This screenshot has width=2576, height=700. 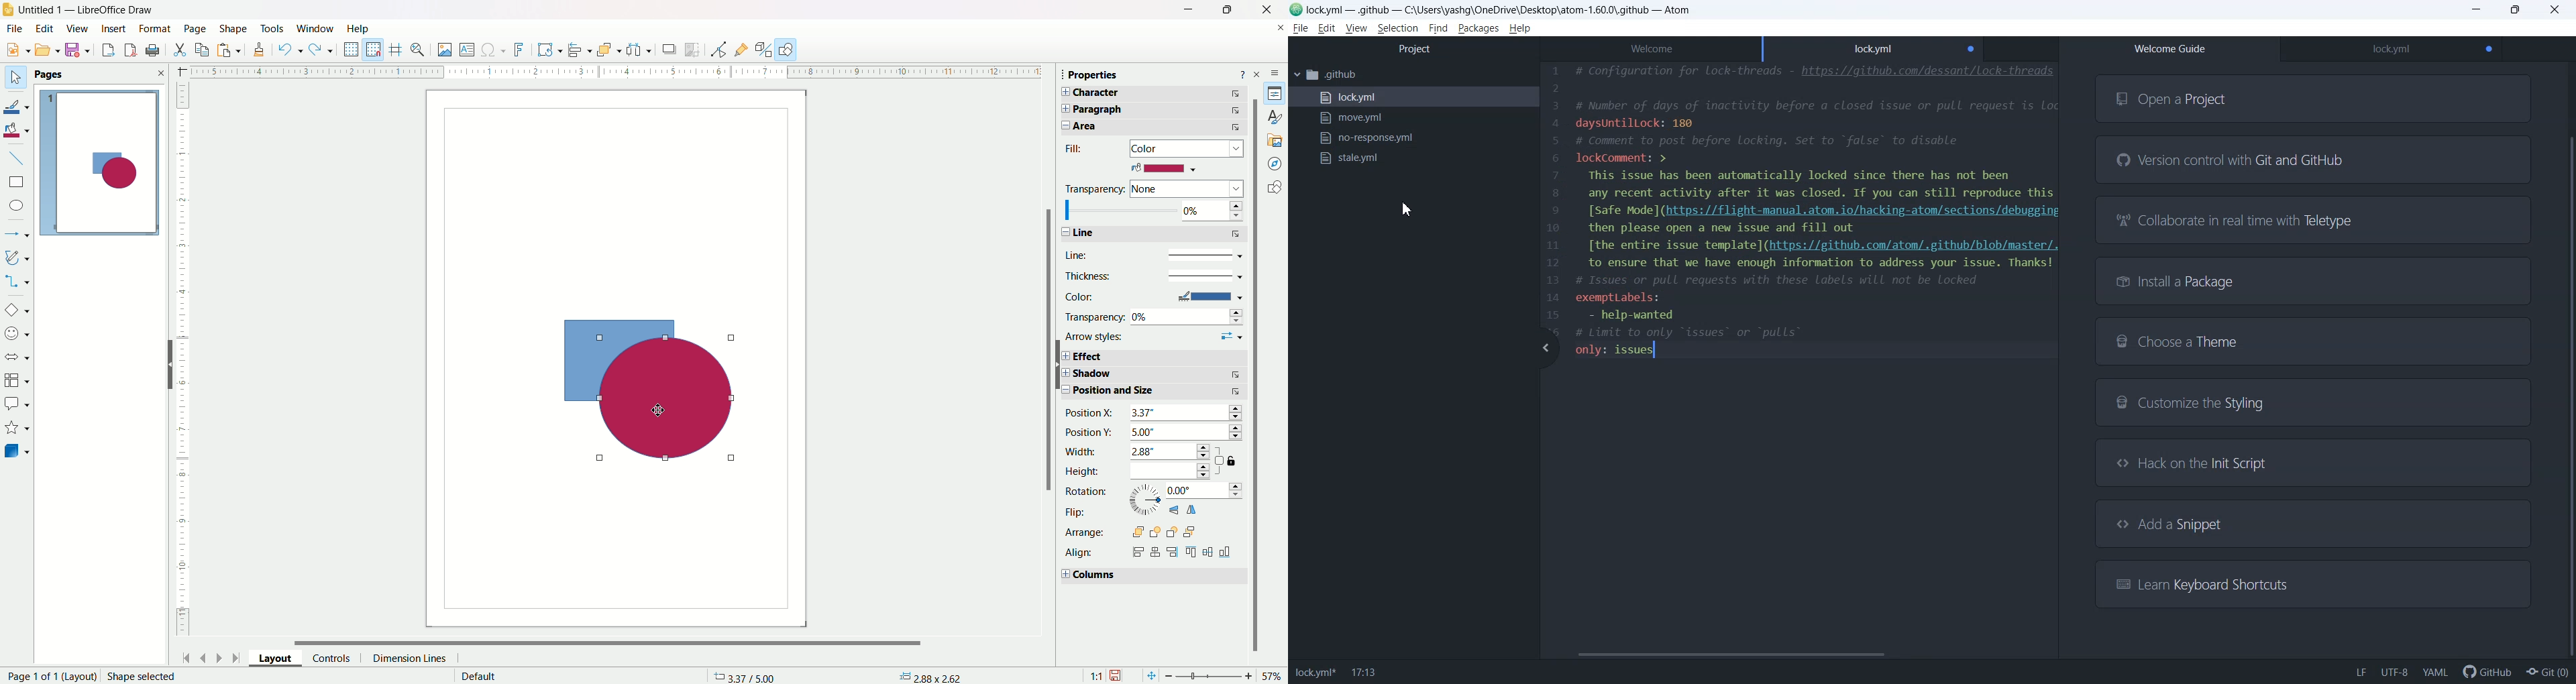 What do you see at coordinates (1047, 374) in the screenshot?
I see `vertical scroll bar` at bounding box center [1047, 374].